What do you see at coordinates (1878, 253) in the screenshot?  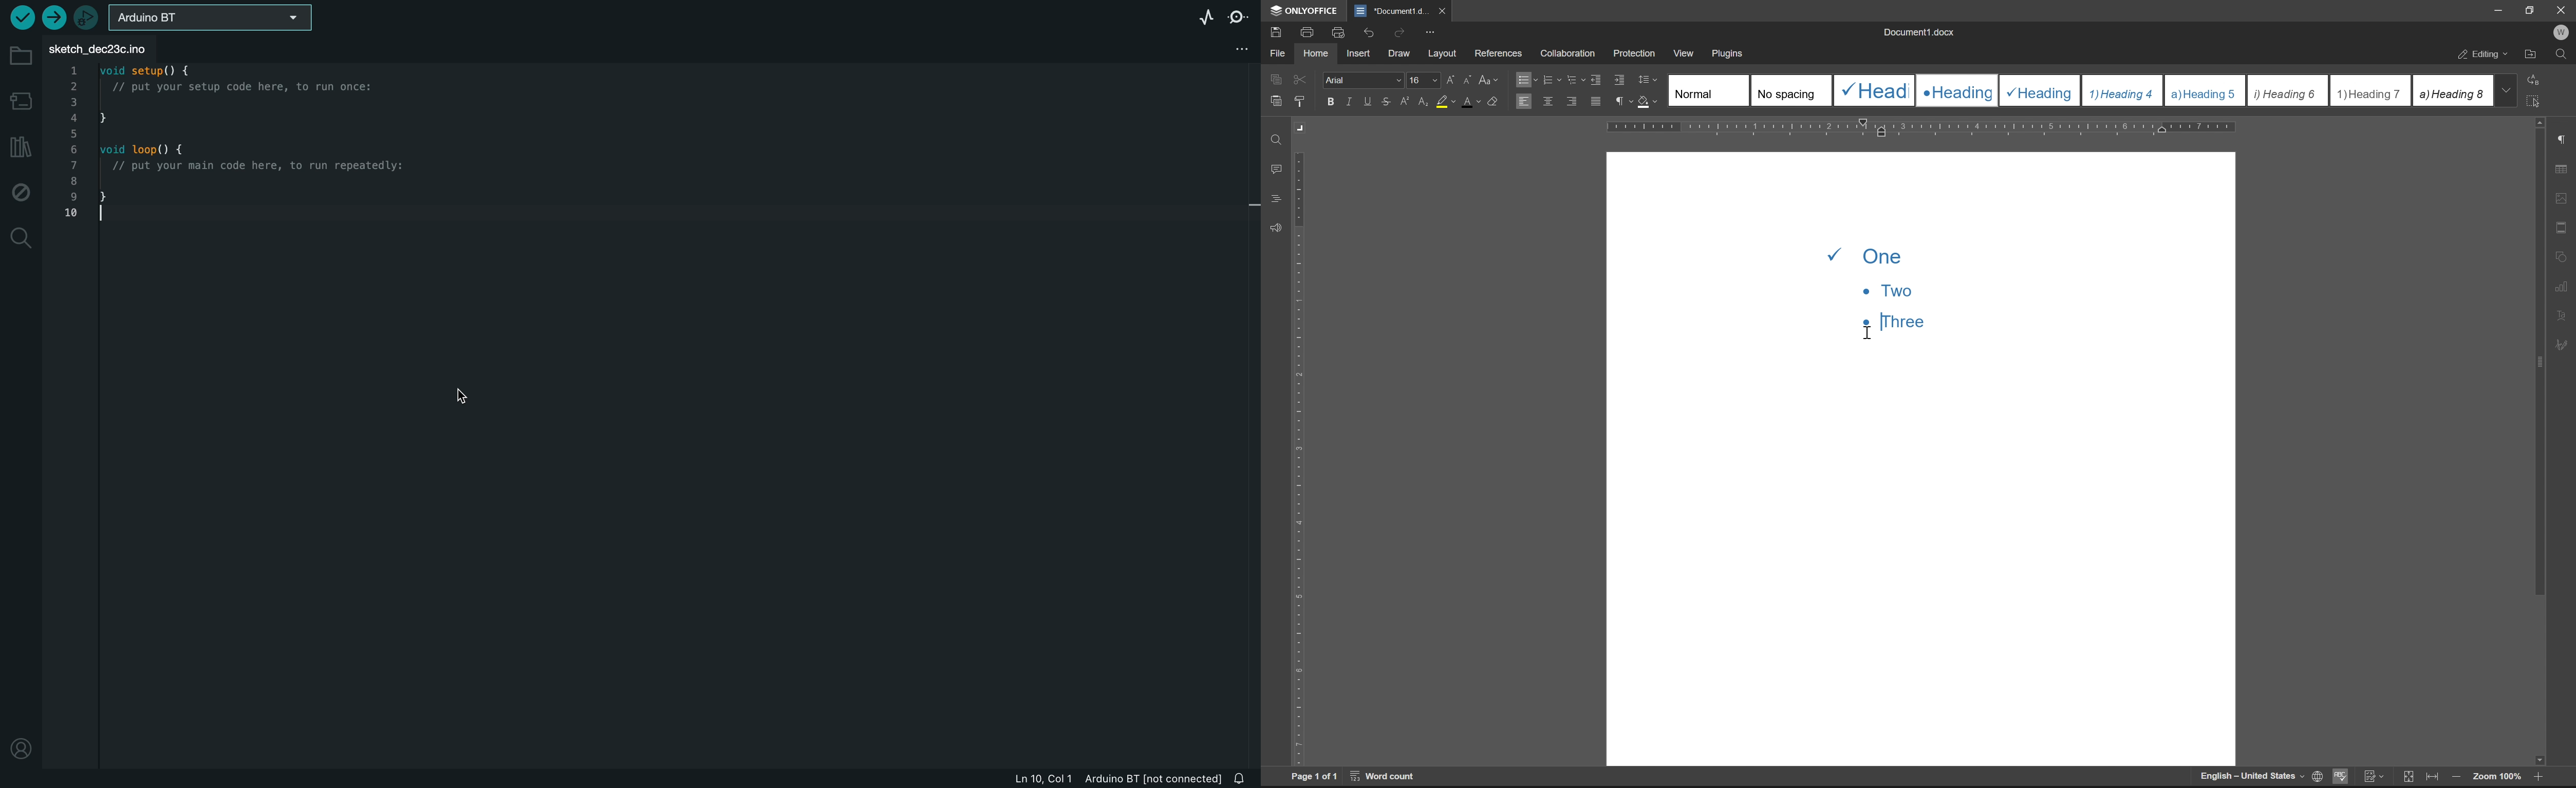 I see `one` at bounding box center [1878, 253].